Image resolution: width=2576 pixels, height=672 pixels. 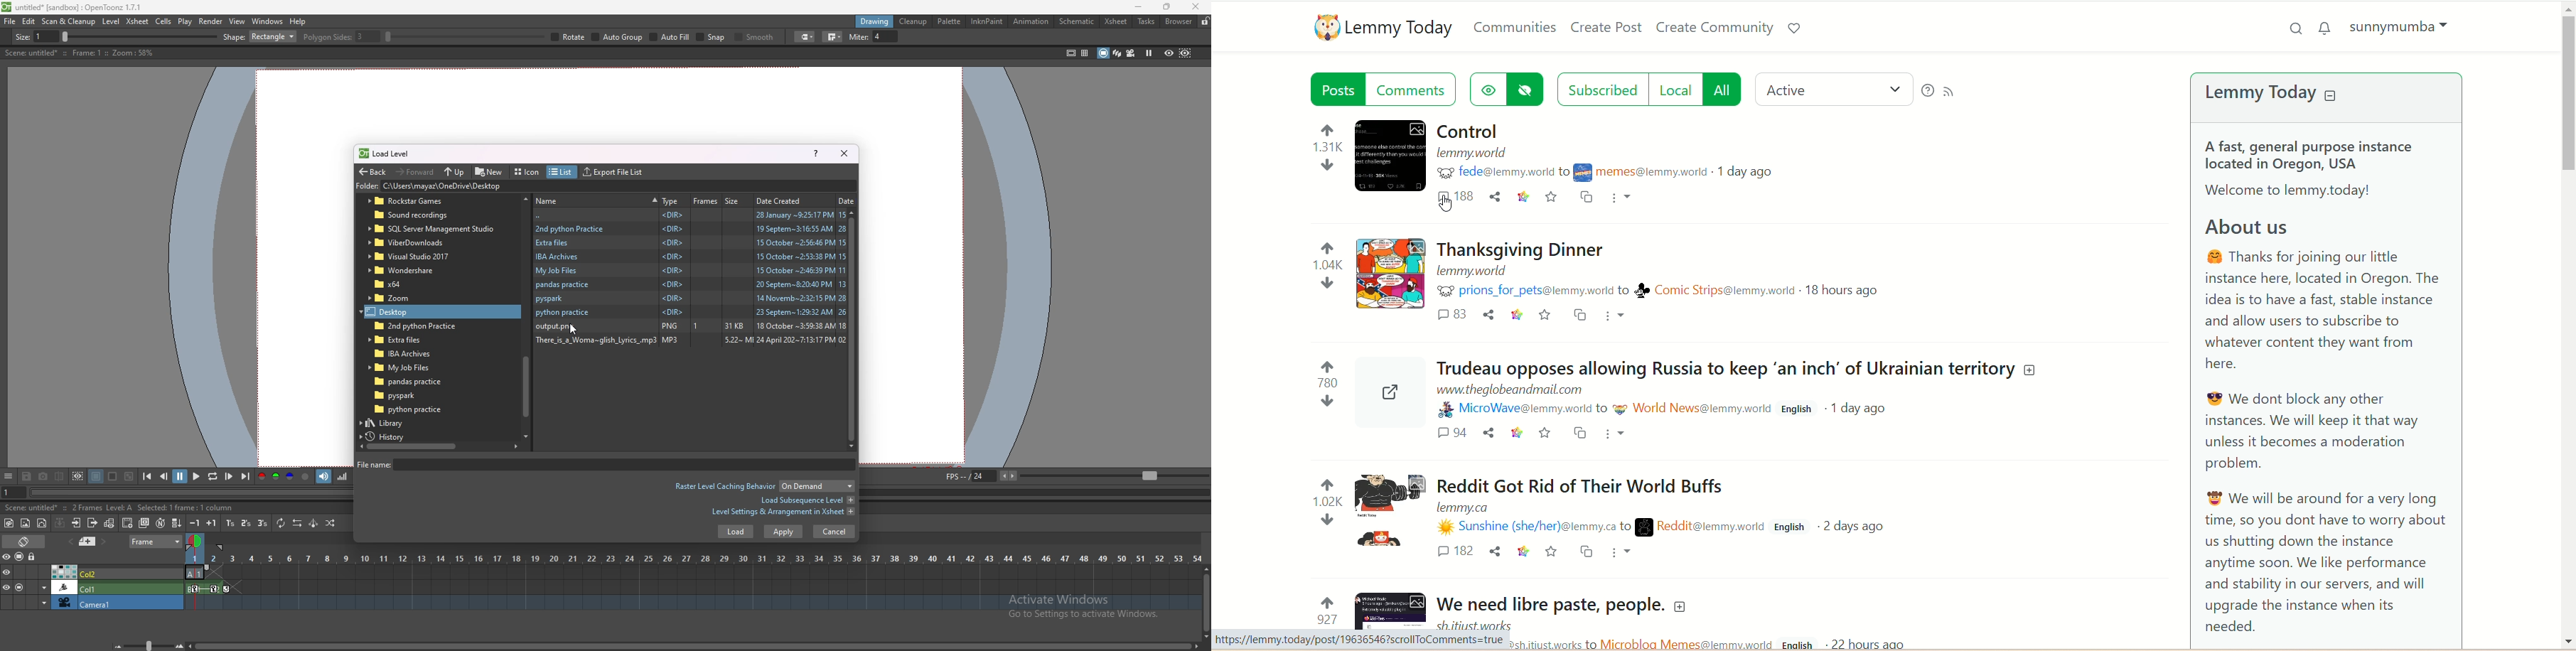 I want to click on community, so click(x=1695, y=409).